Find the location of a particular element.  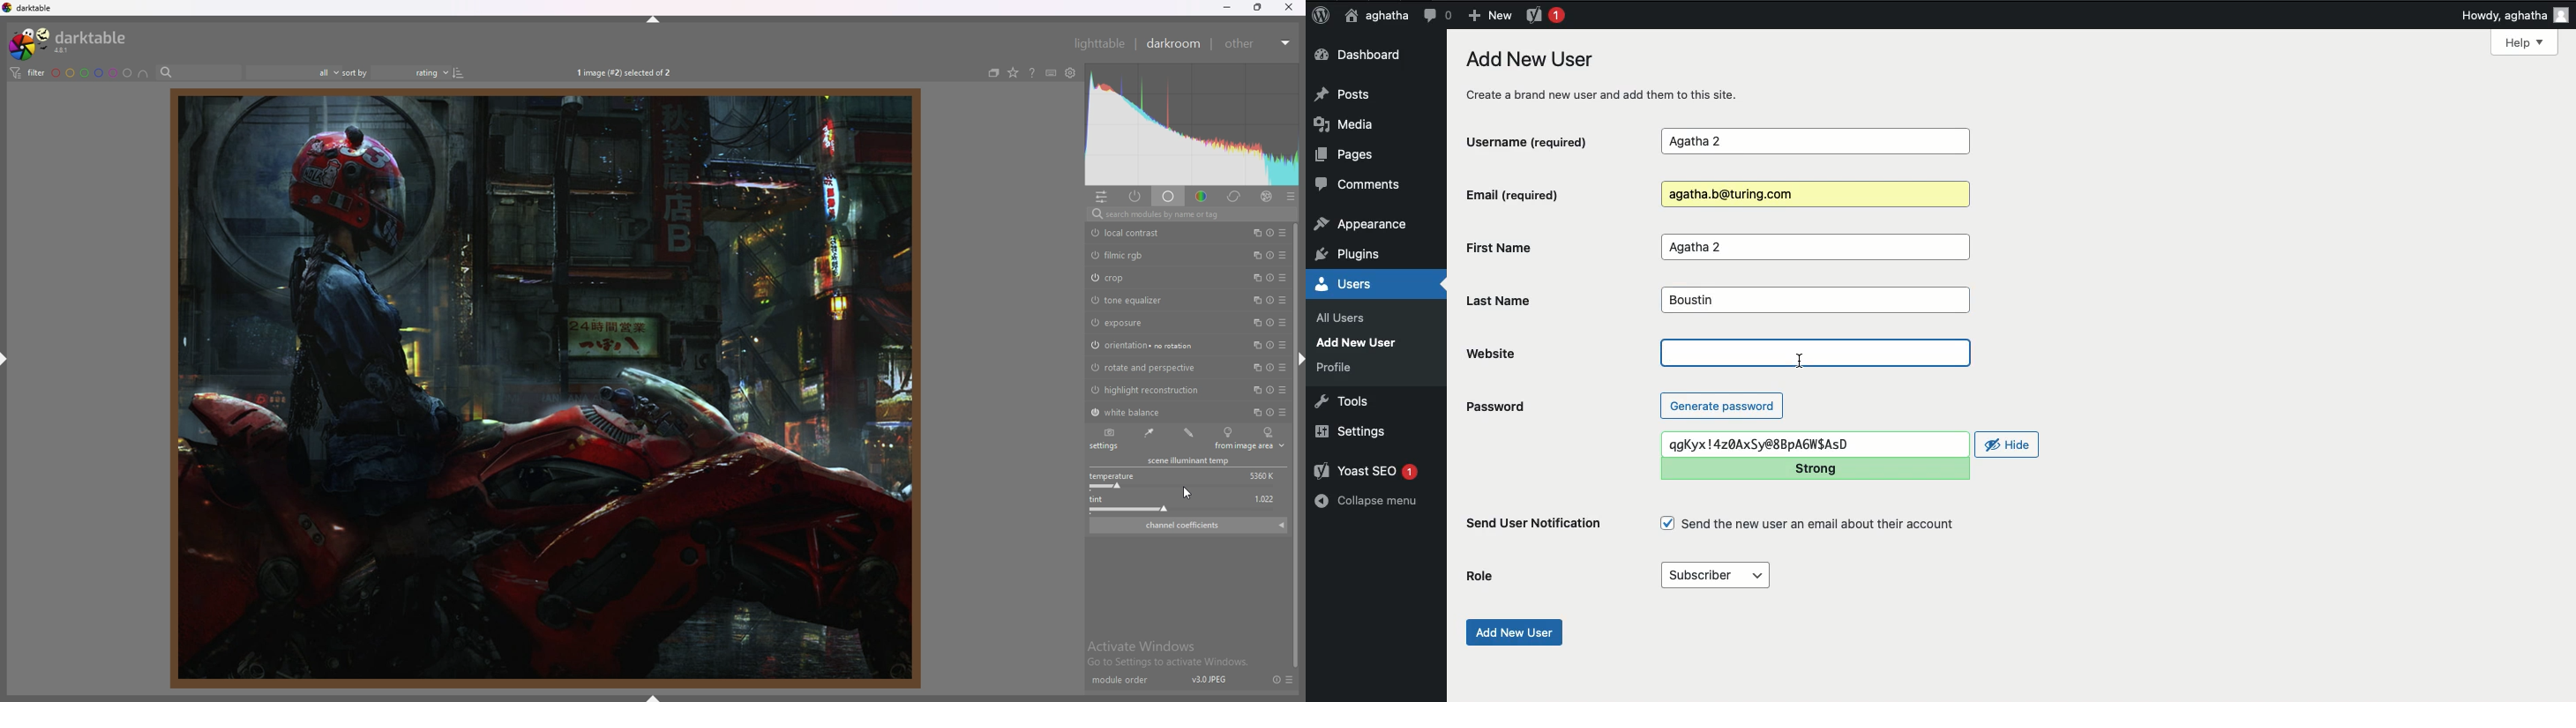

reset is located at coordinates (1277, 679).